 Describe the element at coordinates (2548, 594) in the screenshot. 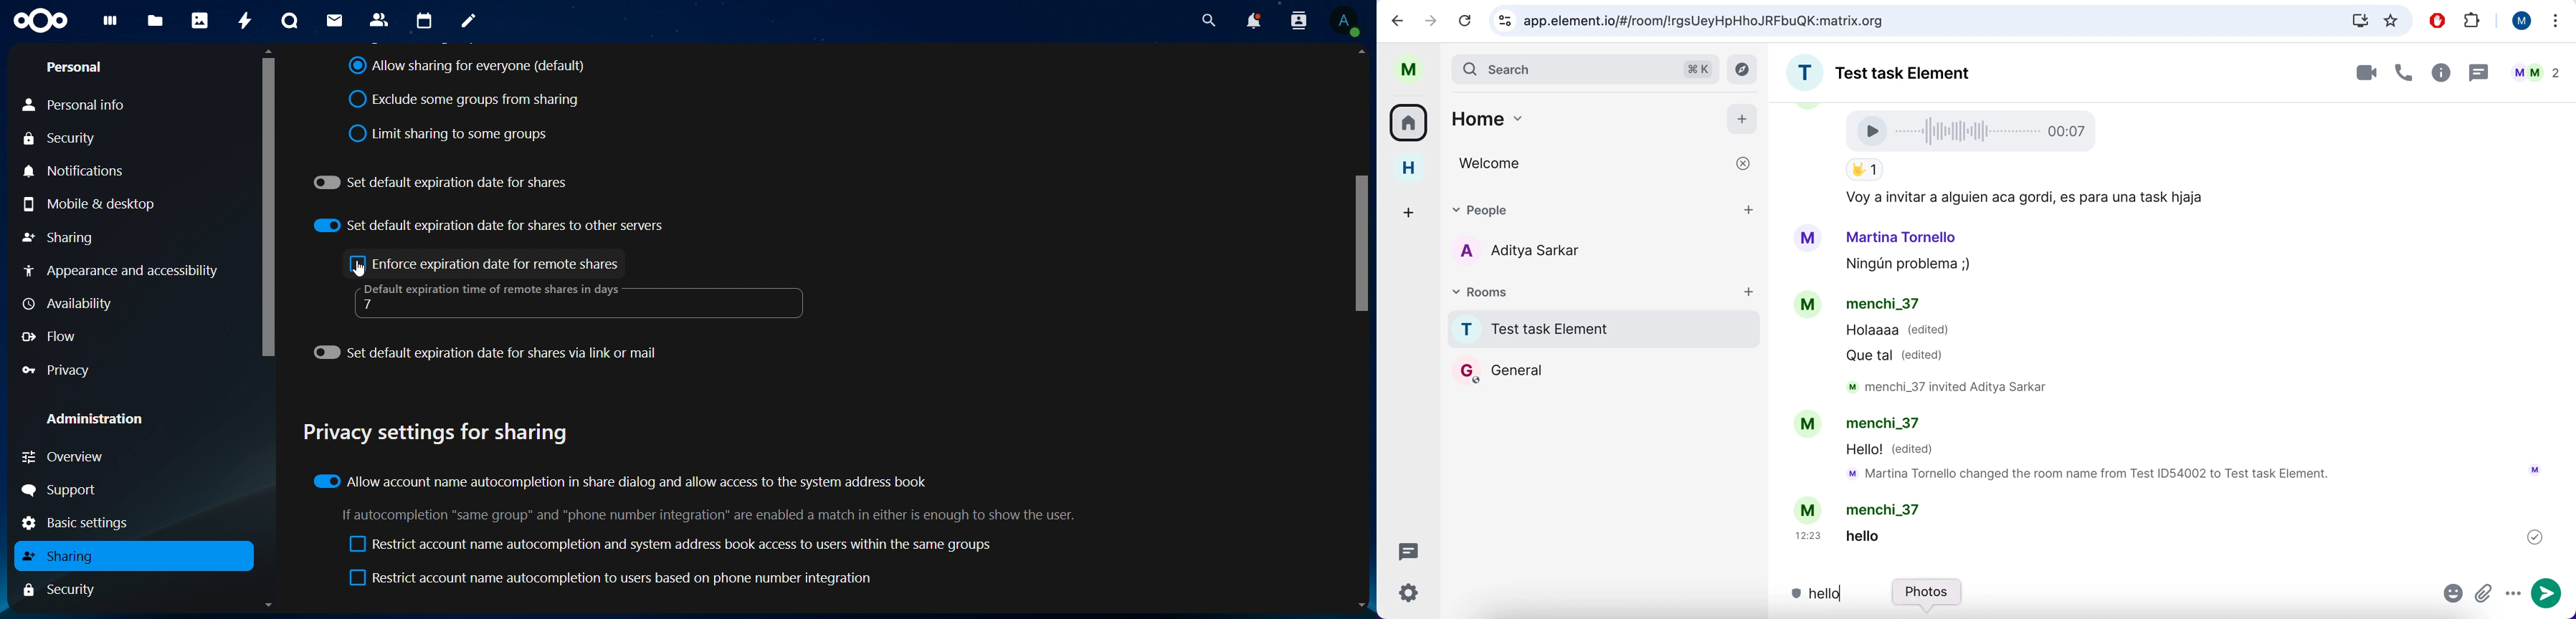

I see `send message` at that location.